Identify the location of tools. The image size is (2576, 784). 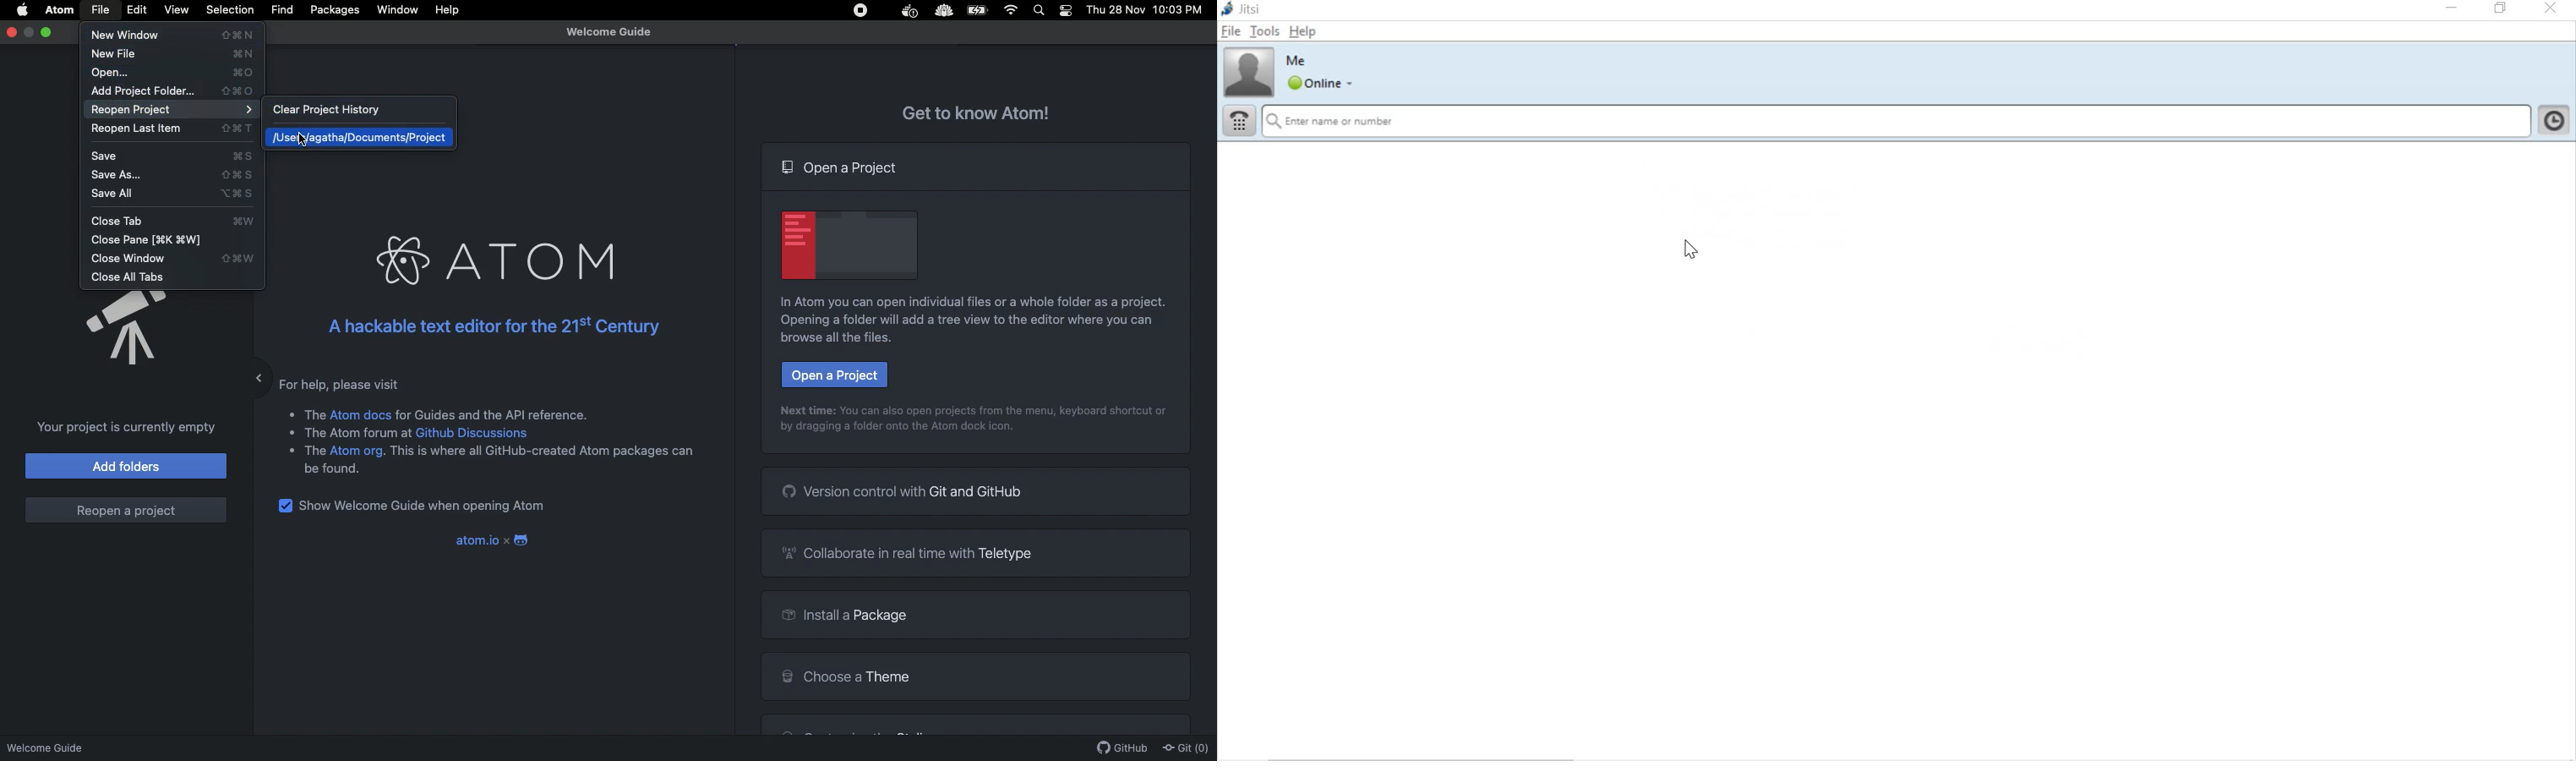
(1262, 30).